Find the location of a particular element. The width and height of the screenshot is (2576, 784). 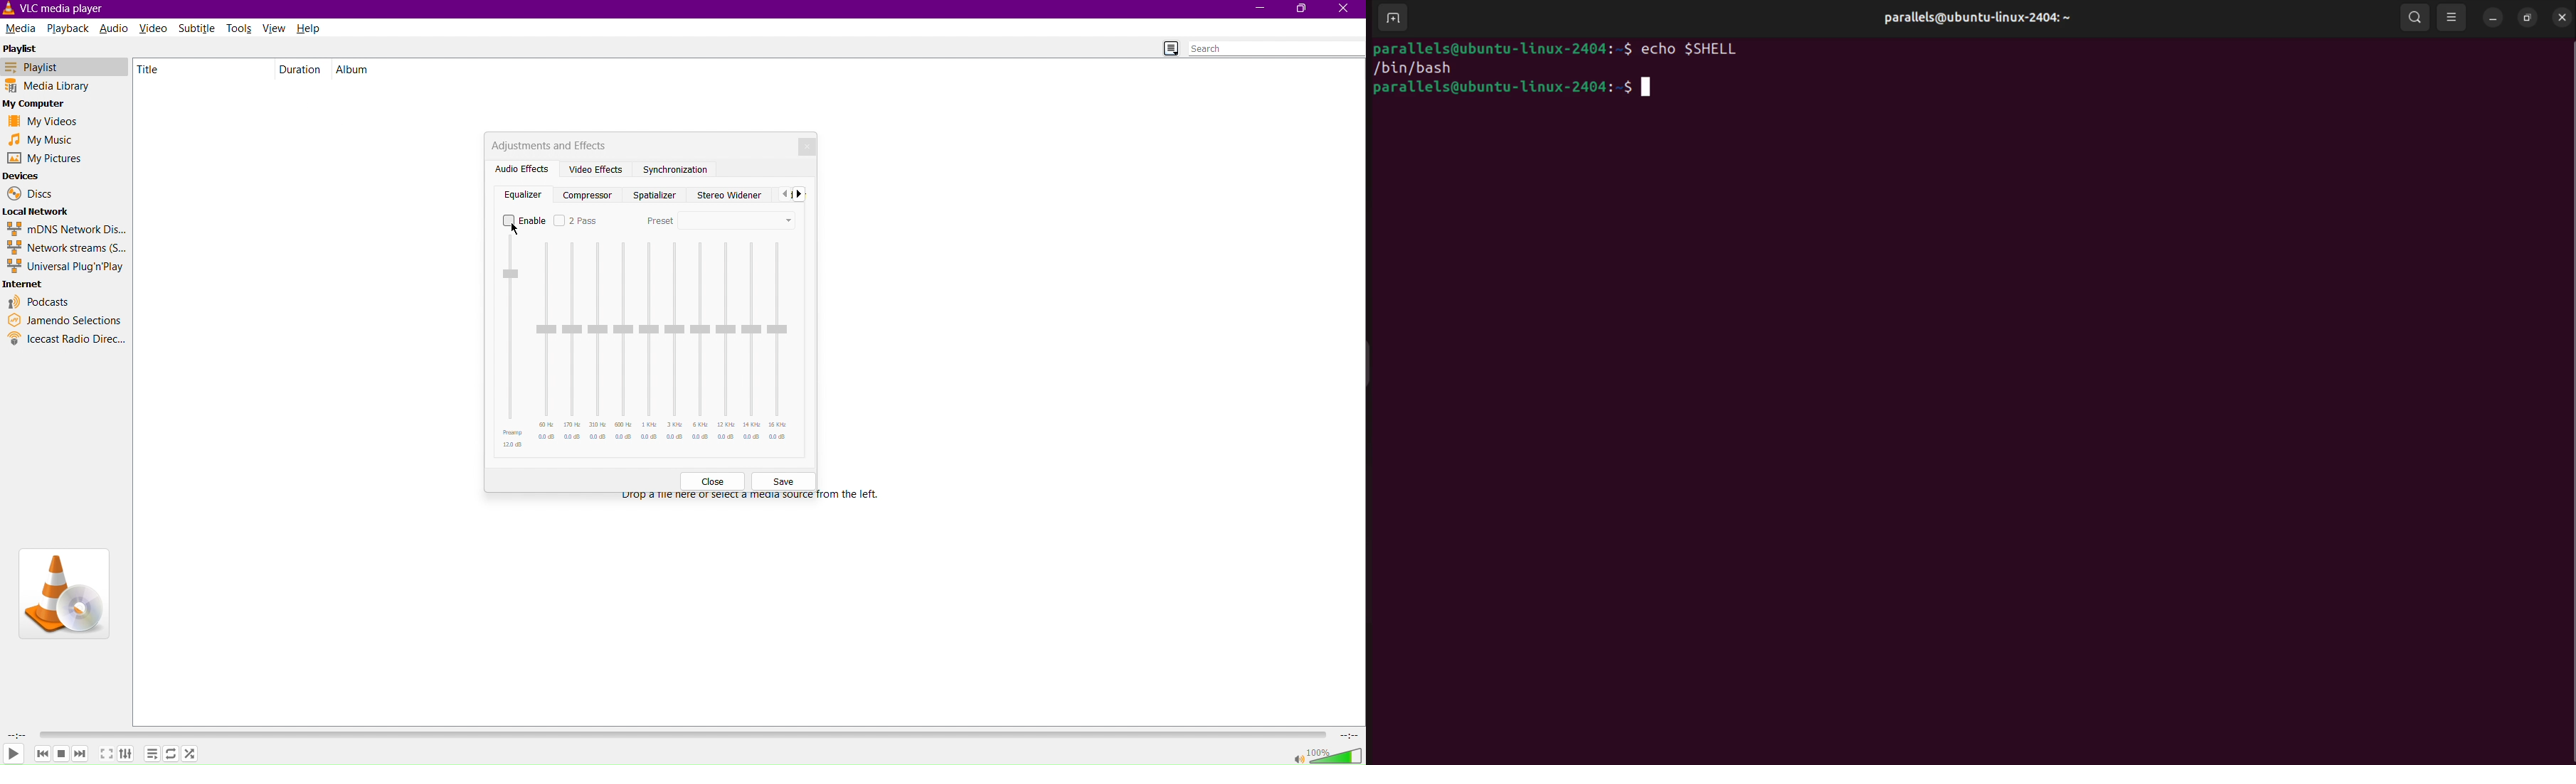

Universal Plug'n'Play is located at coordinates (65, 267).